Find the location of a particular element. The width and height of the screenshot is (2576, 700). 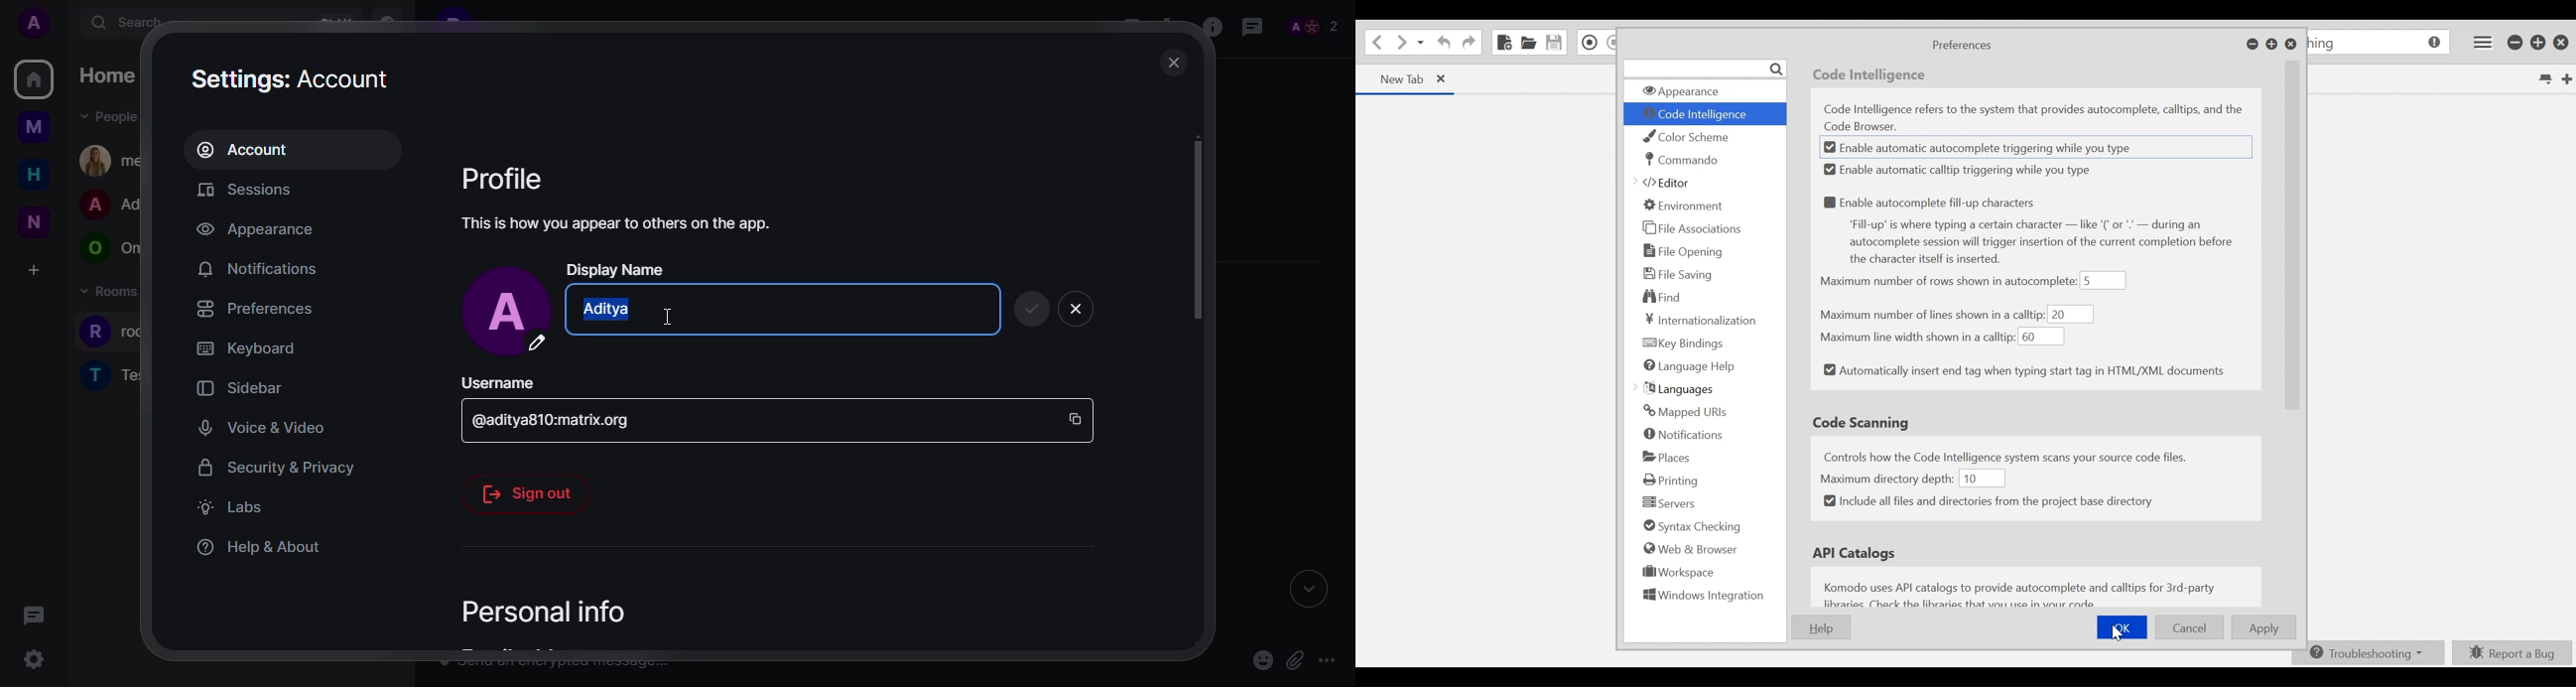

settings is located at coordinates (295, 76).